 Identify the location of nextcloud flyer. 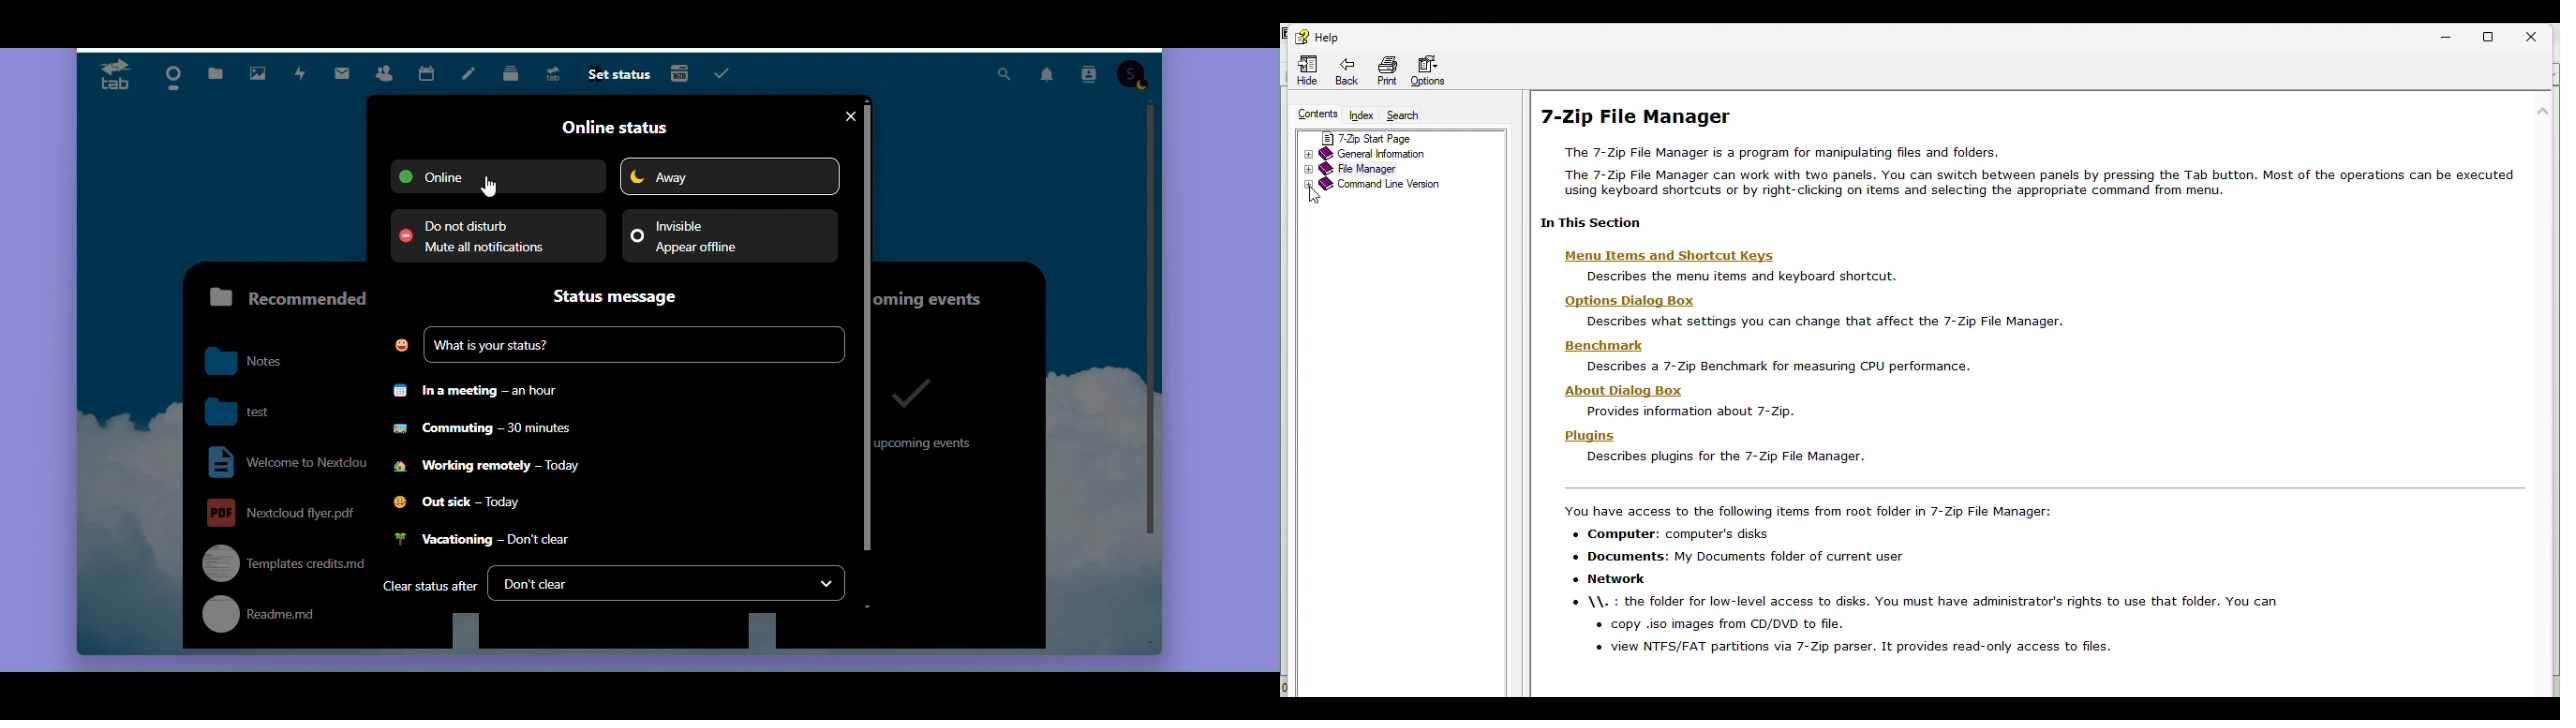
(282, 512).